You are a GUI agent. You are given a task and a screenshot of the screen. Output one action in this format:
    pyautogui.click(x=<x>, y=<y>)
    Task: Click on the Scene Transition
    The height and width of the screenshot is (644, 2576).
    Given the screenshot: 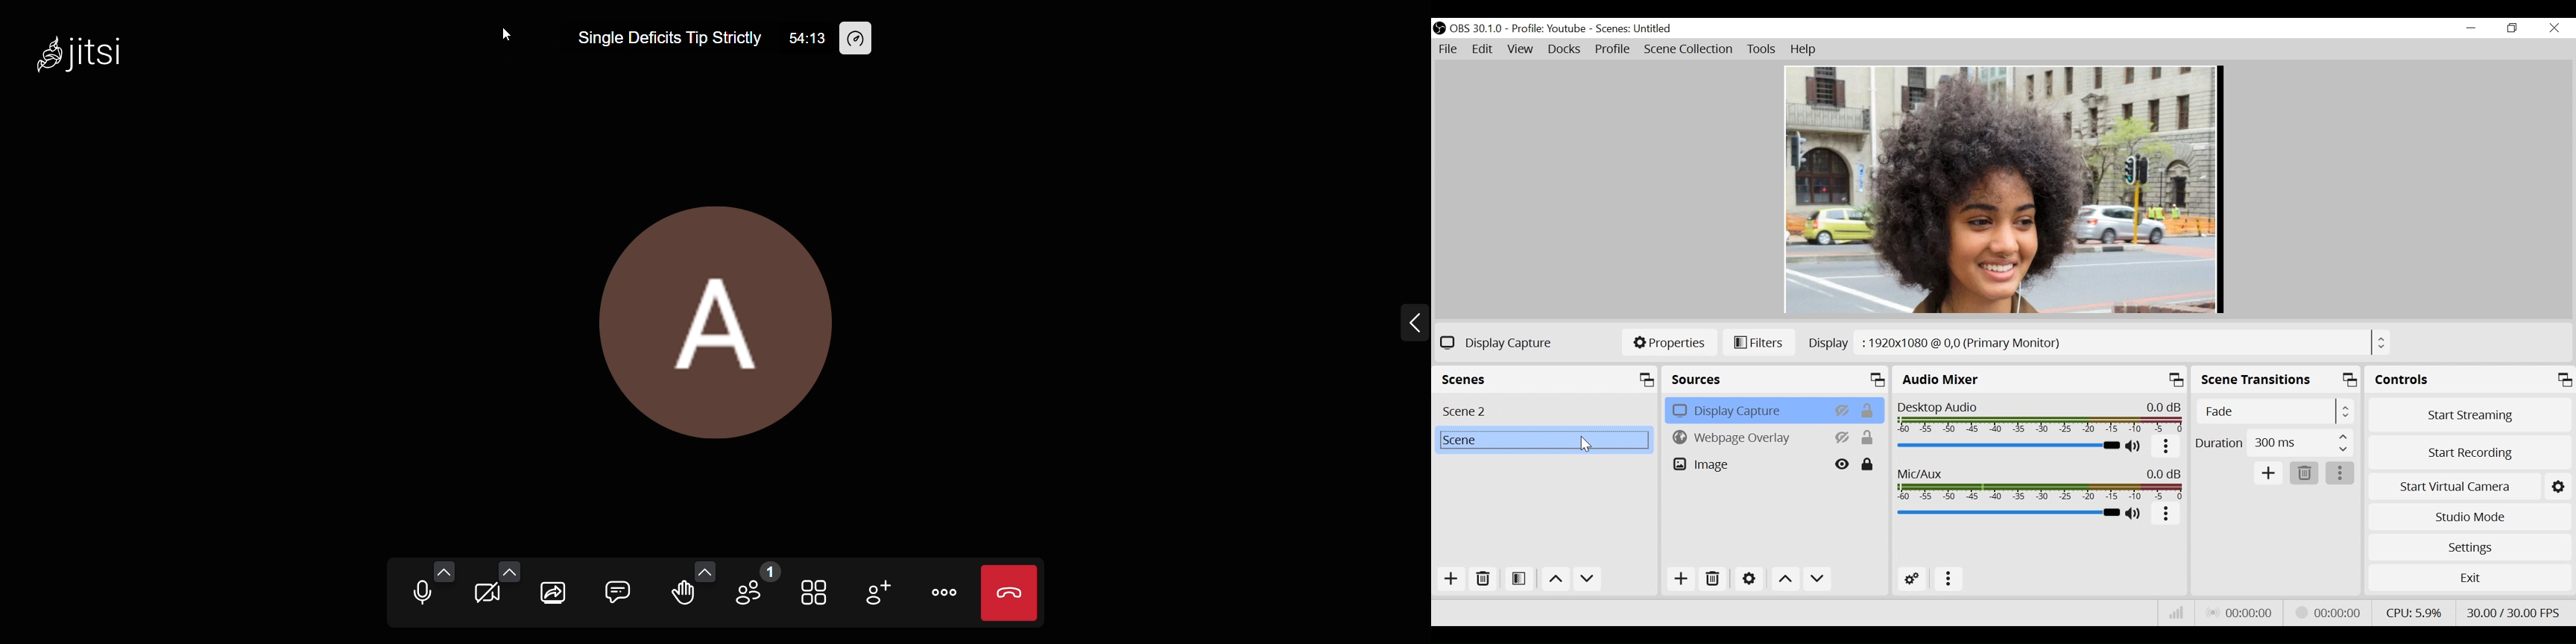 What is the action you would take?
    pyautogui.click(x=2276, y=380)
    